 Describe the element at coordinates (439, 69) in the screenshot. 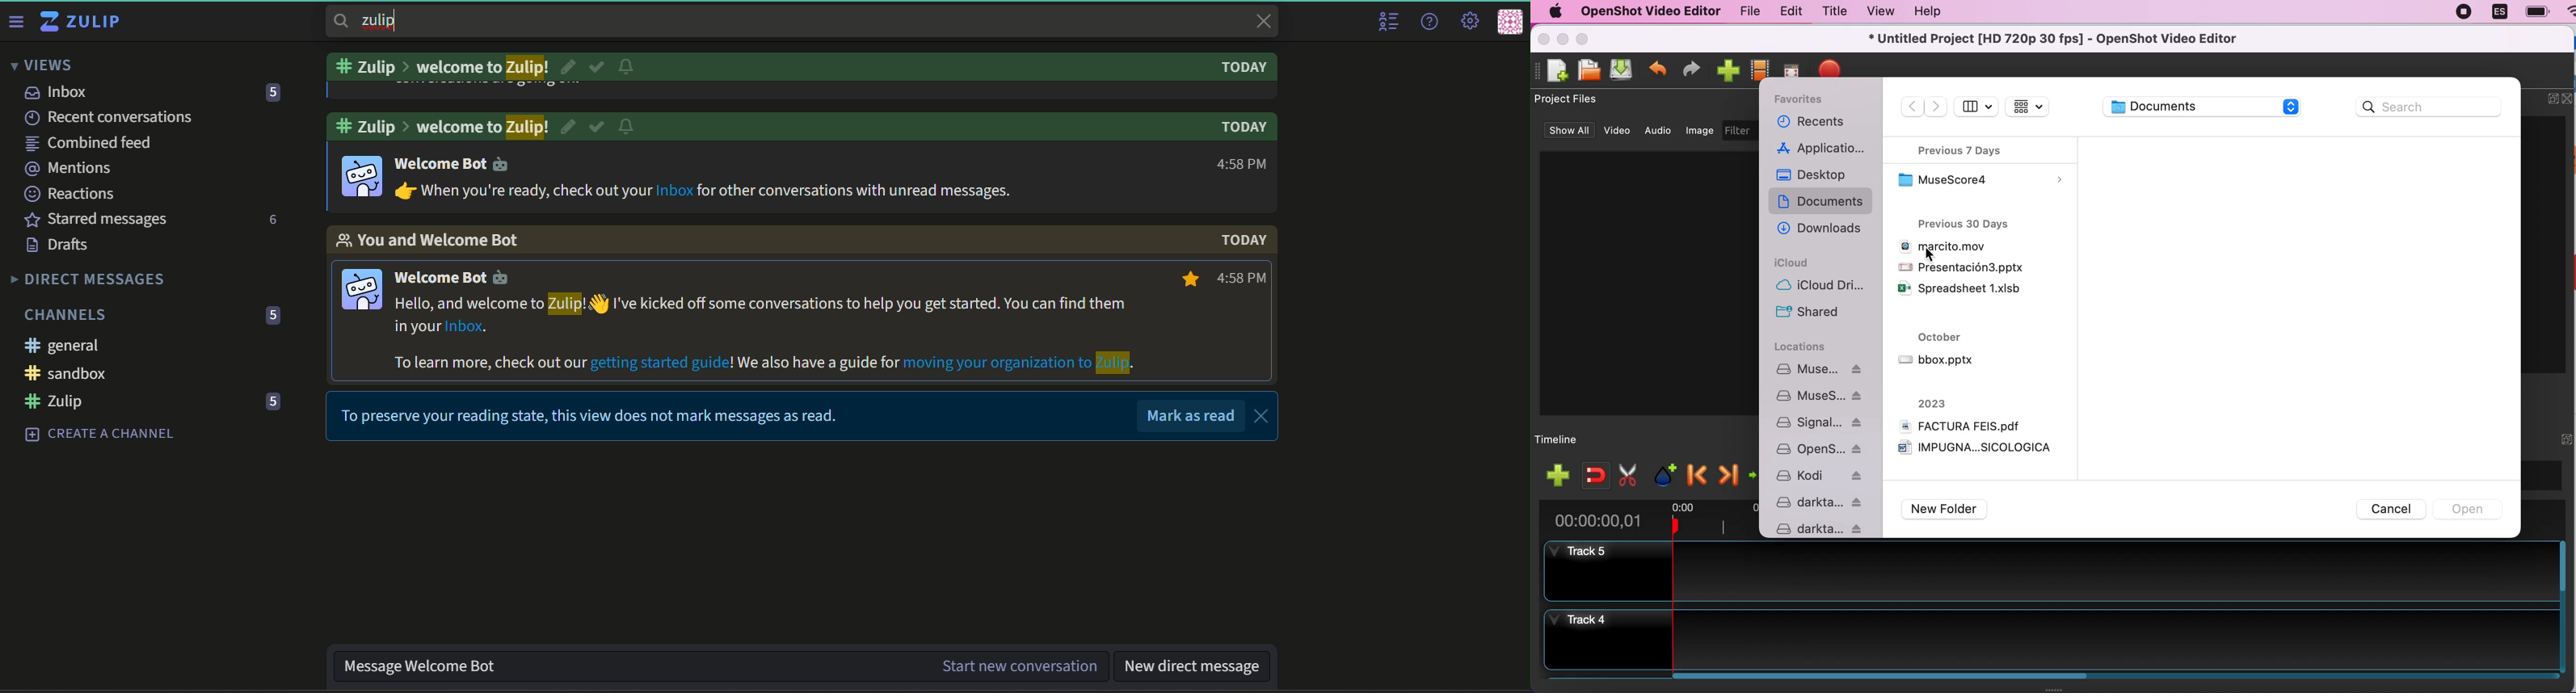

I see `text` at that location.